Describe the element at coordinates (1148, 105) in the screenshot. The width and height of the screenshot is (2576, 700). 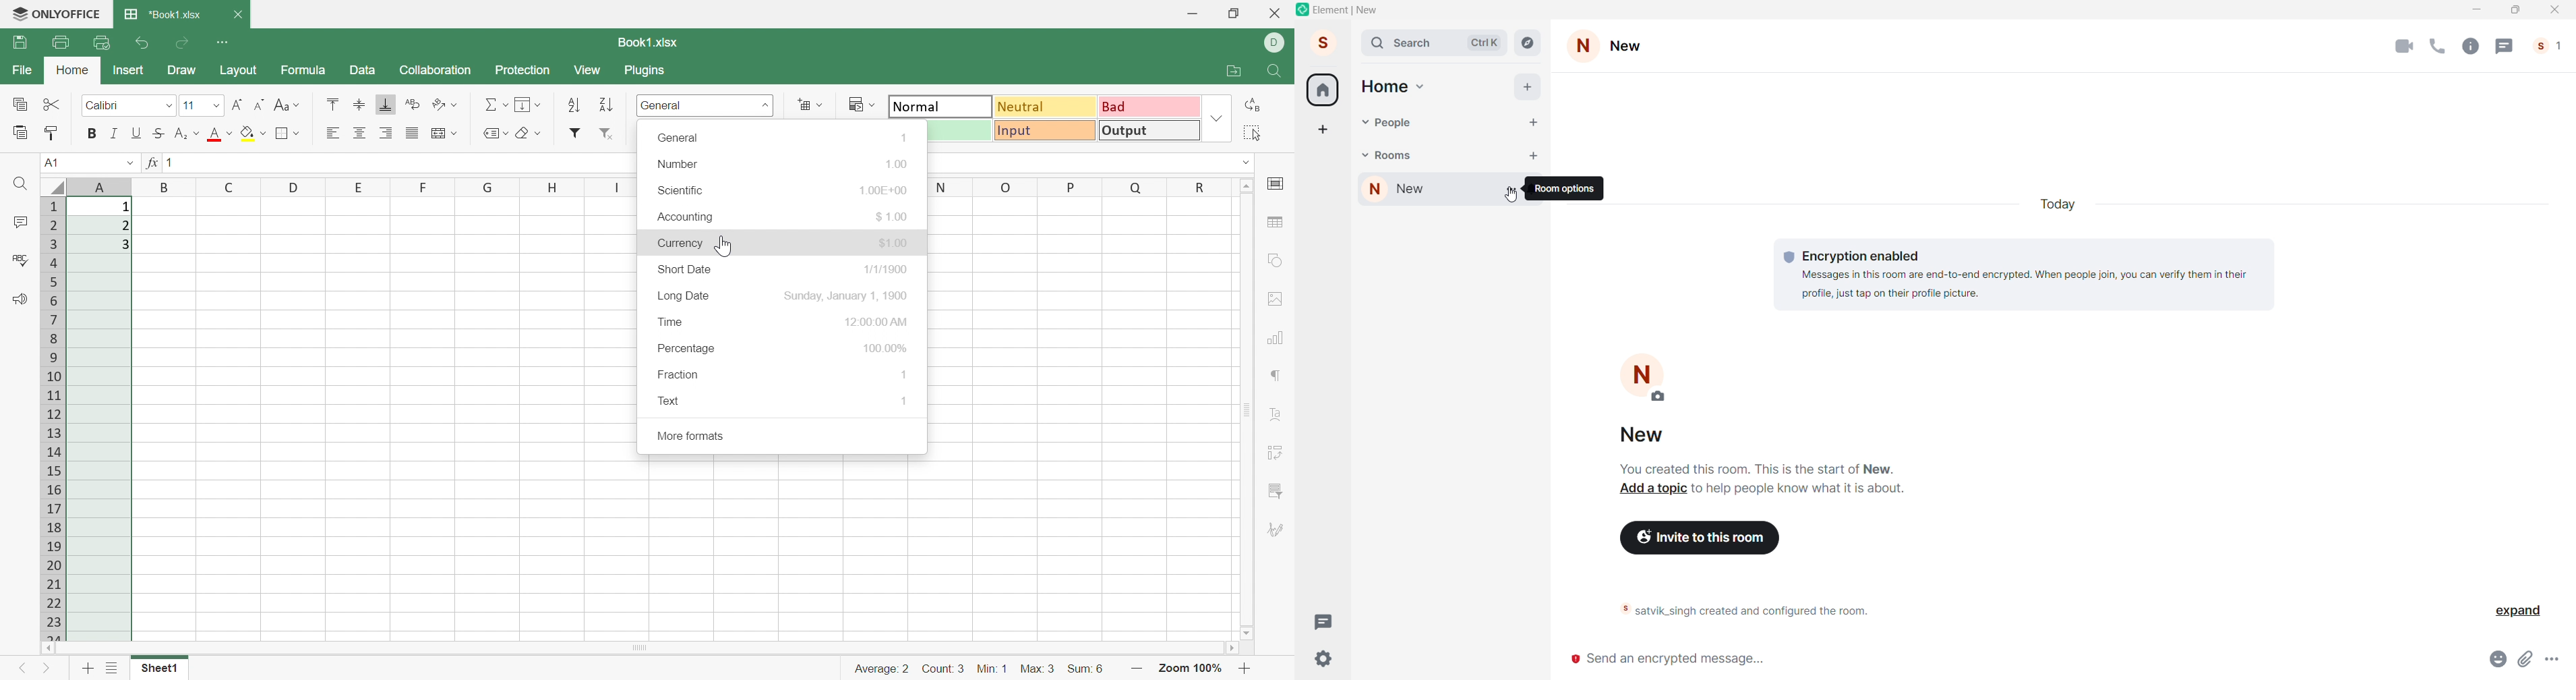
I see `Bad` at that location.